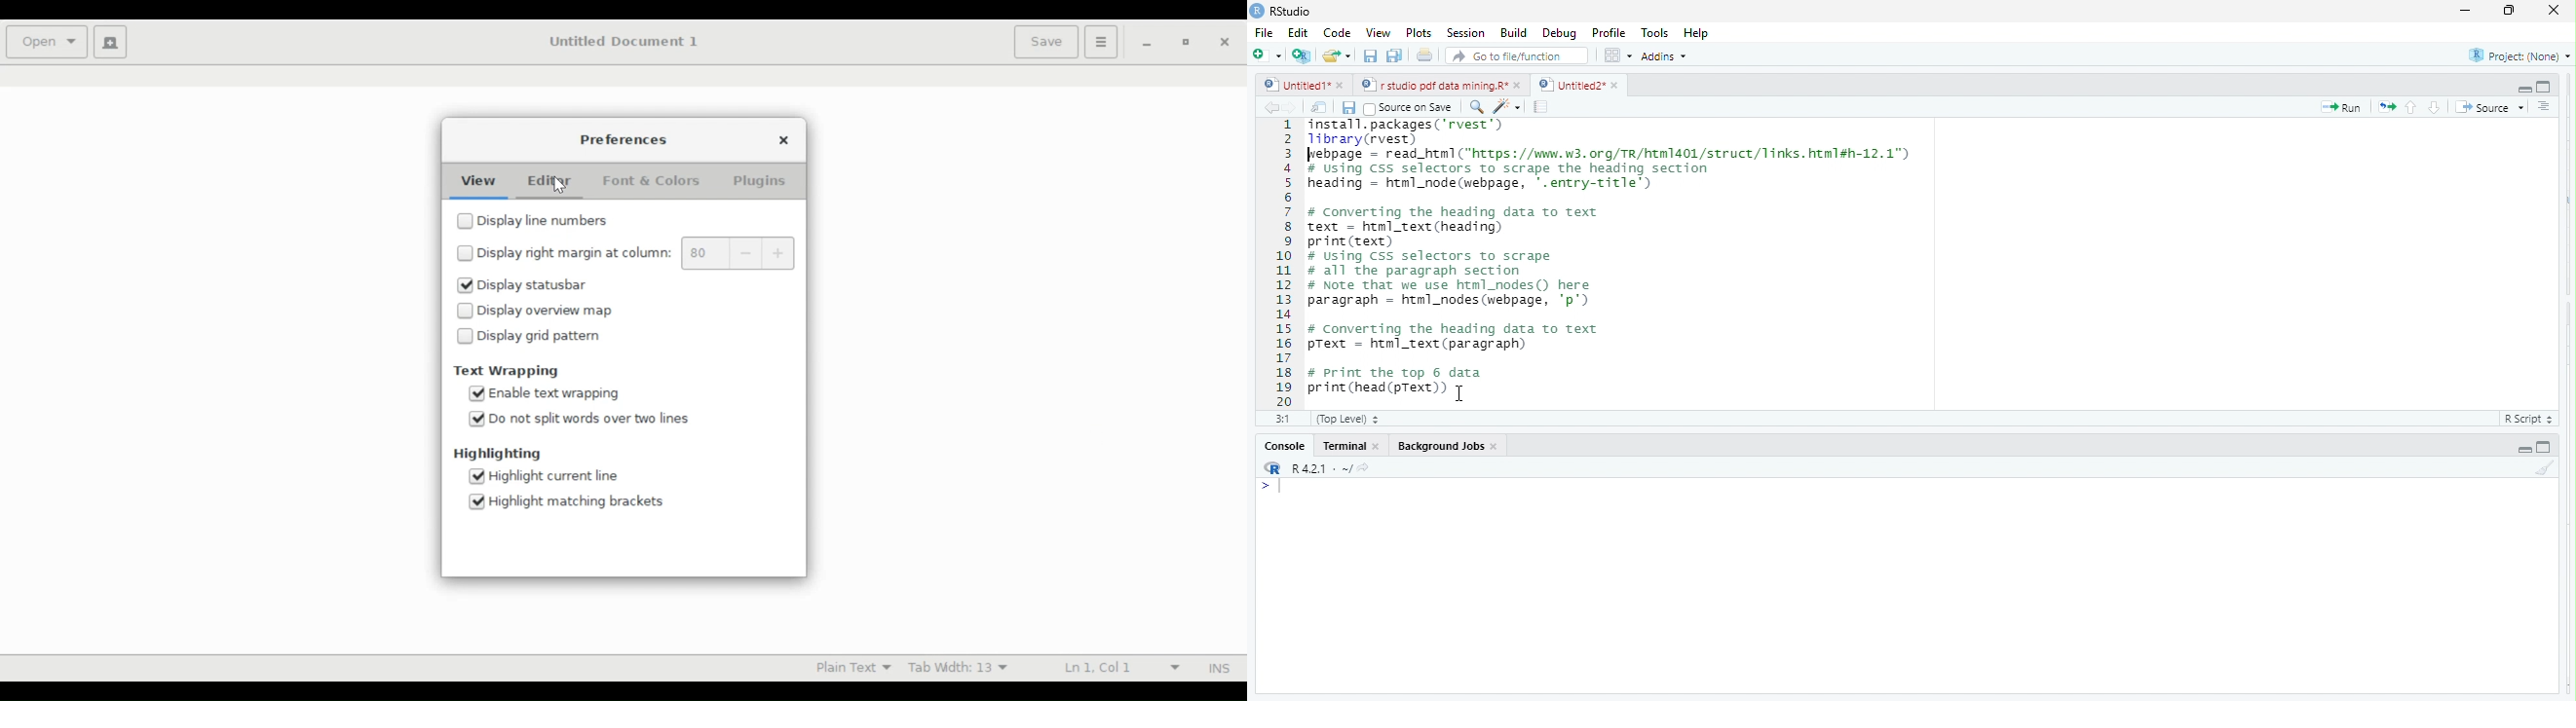 The height and width of the screenshot is (728, 2576). I want to click on Profile, so click(1612, 34).